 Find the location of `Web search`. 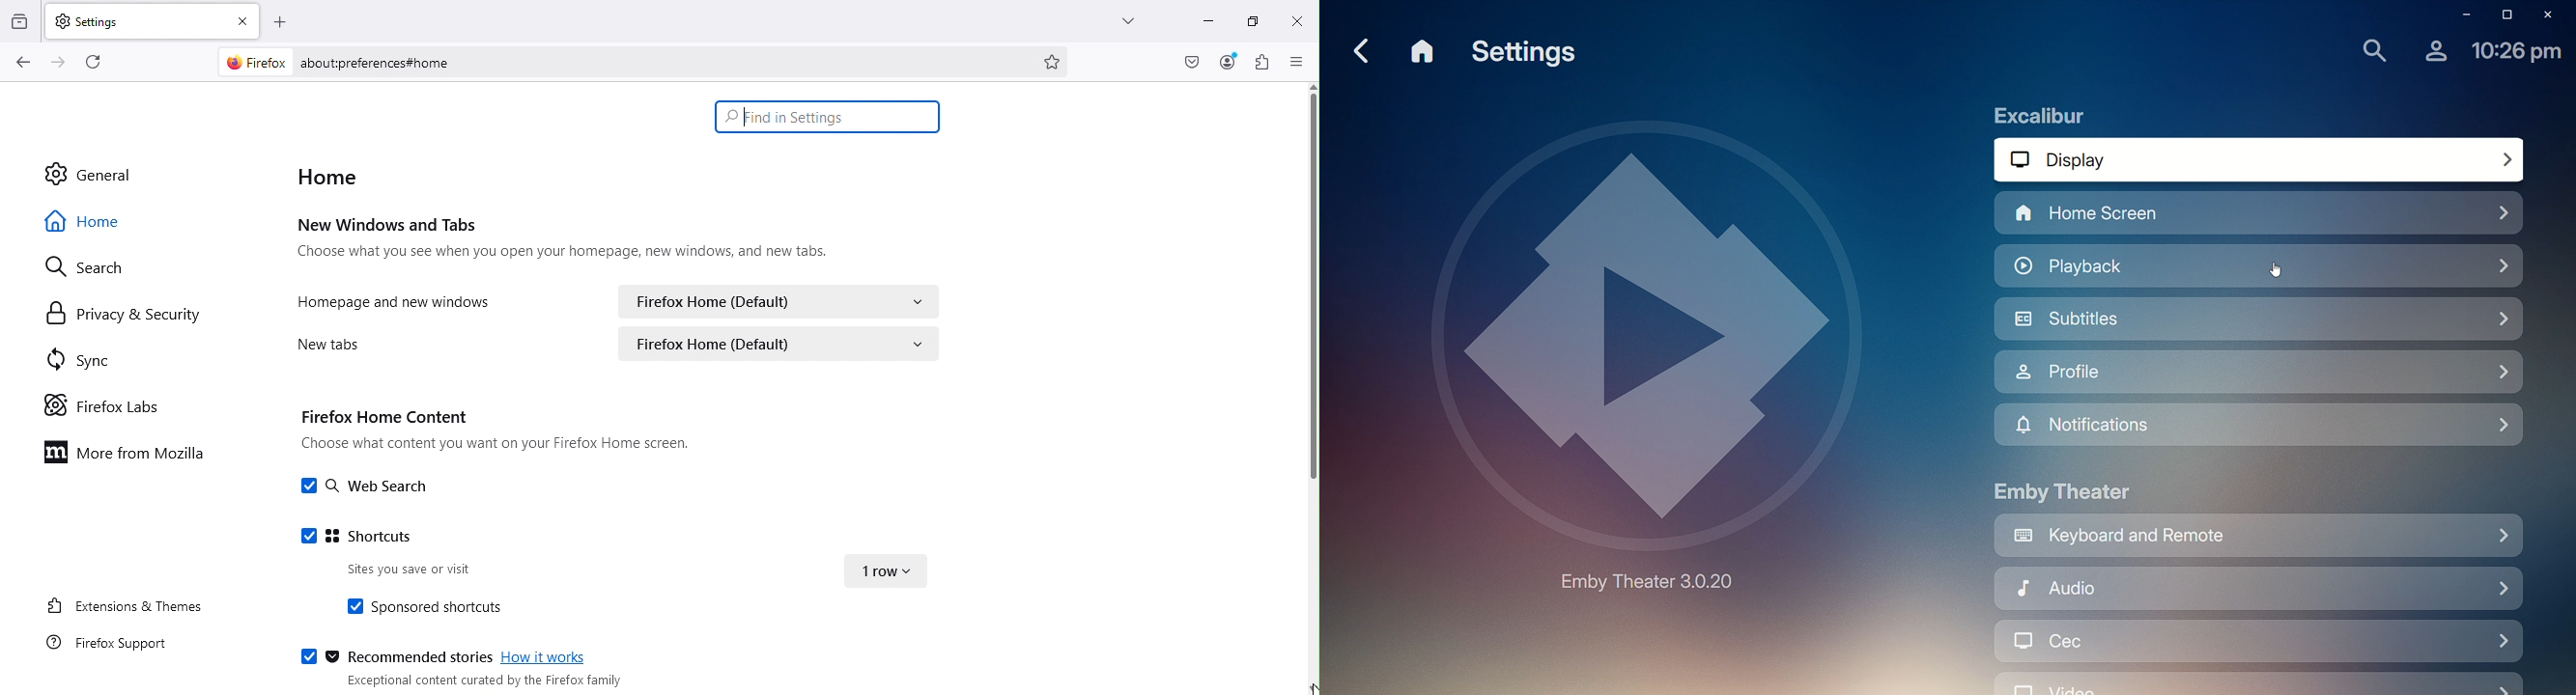

Web search is located at coordinates (366, 487).